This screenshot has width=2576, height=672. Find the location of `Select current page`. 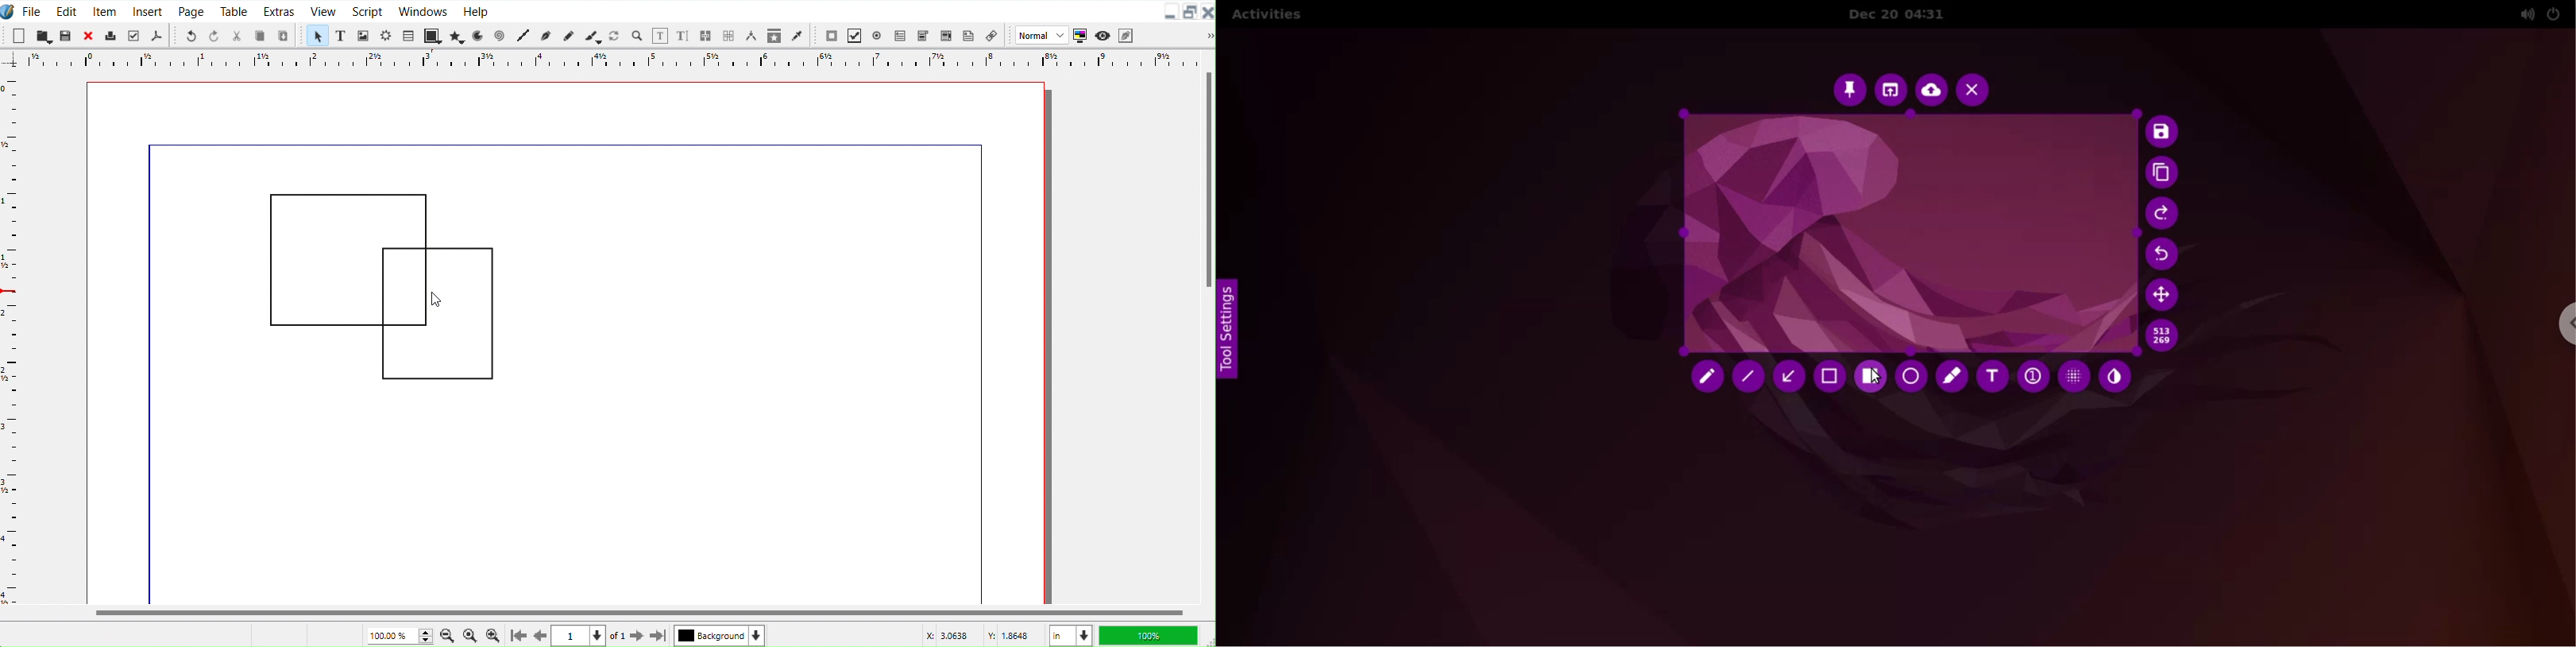

Select current page is located at coordinates (580, 636).